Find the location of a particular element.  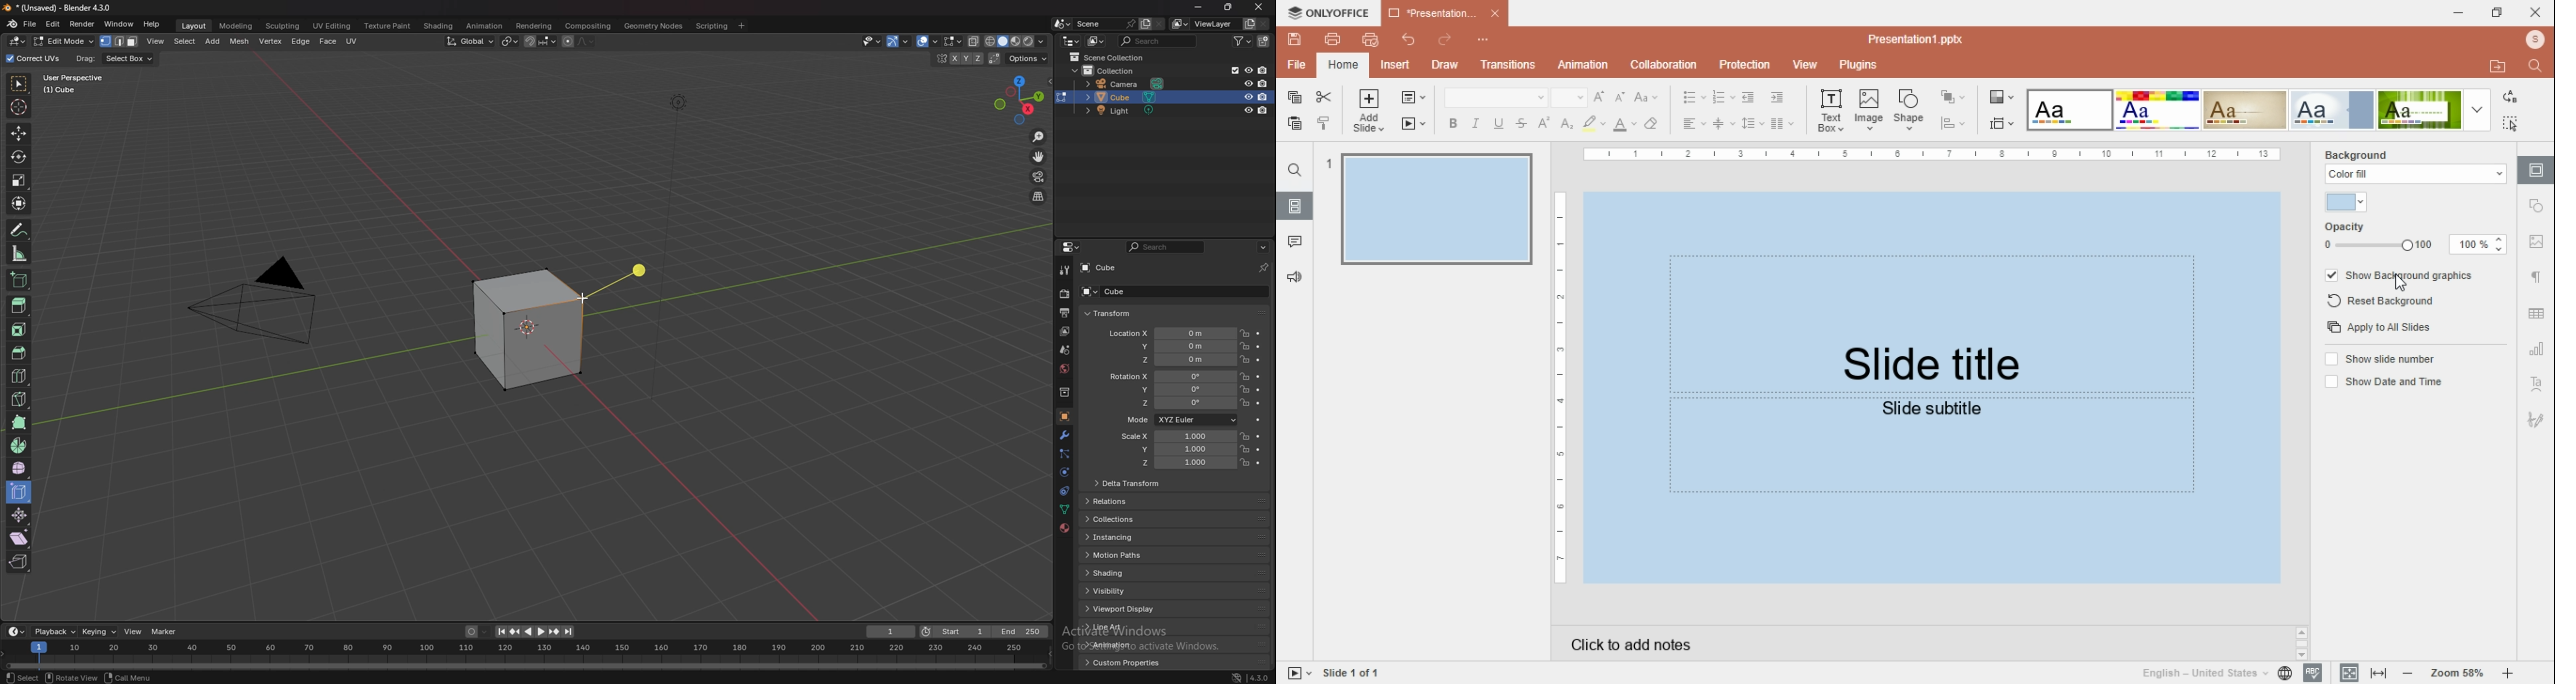

world is located at coordinates (1064, 368).